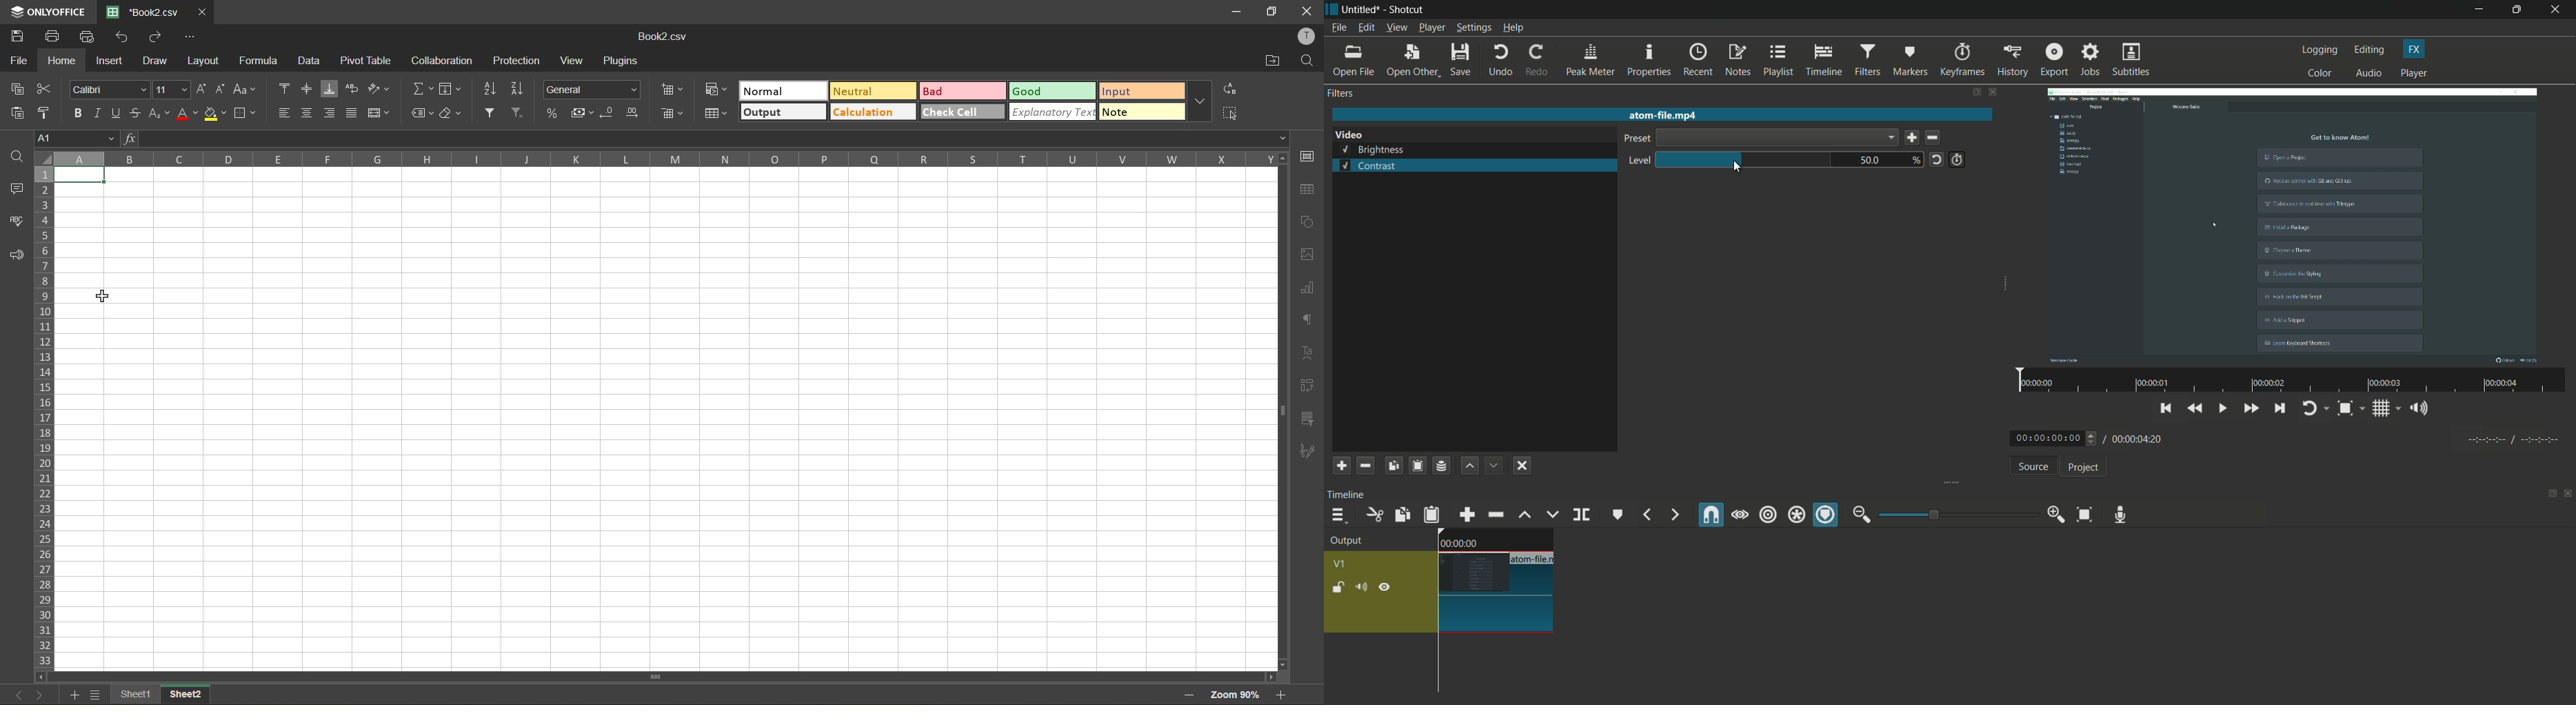  What do you see at coordinates (2321, 72) in the screenshot?
I see `color` at bounding box center [2321, 72].